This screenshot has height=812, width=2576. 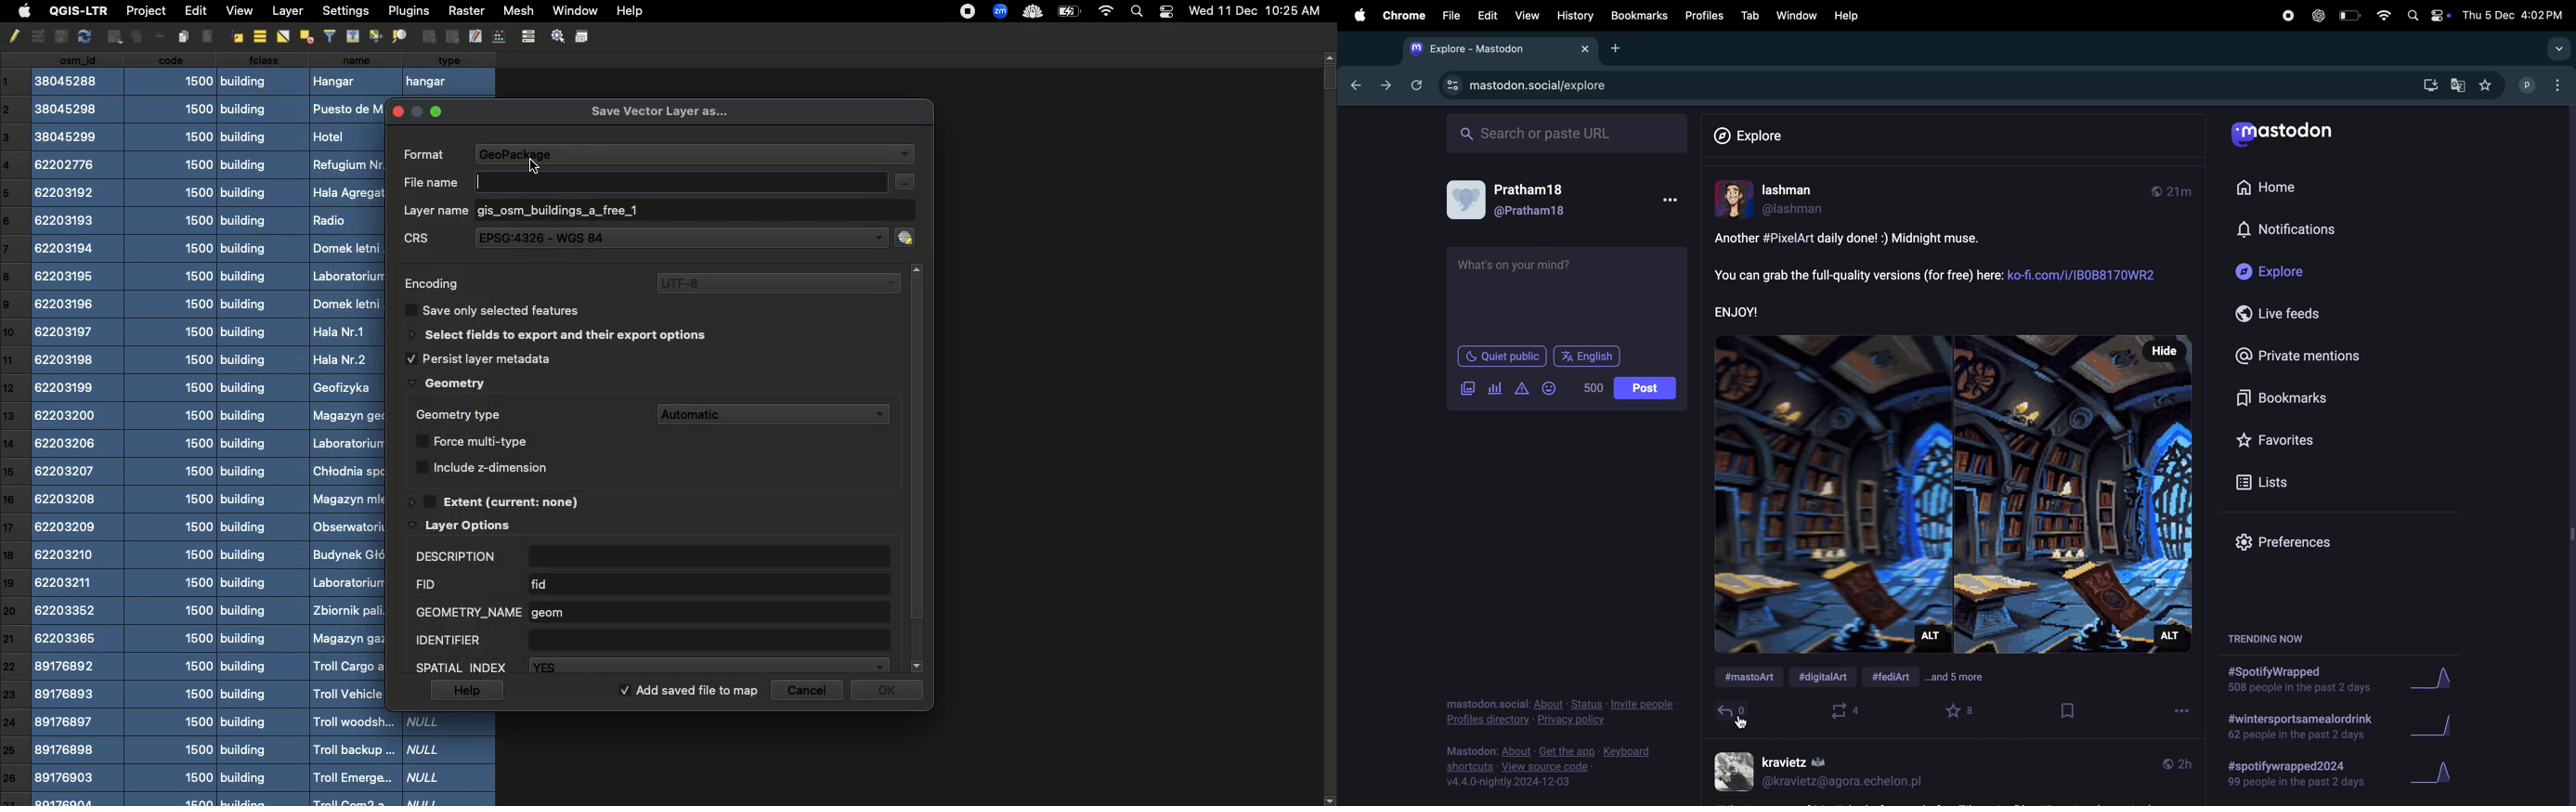 What do you see at coordinates (2264, 641) in the screenshot?
I see `trending now` at bounding box center [2264, 641].